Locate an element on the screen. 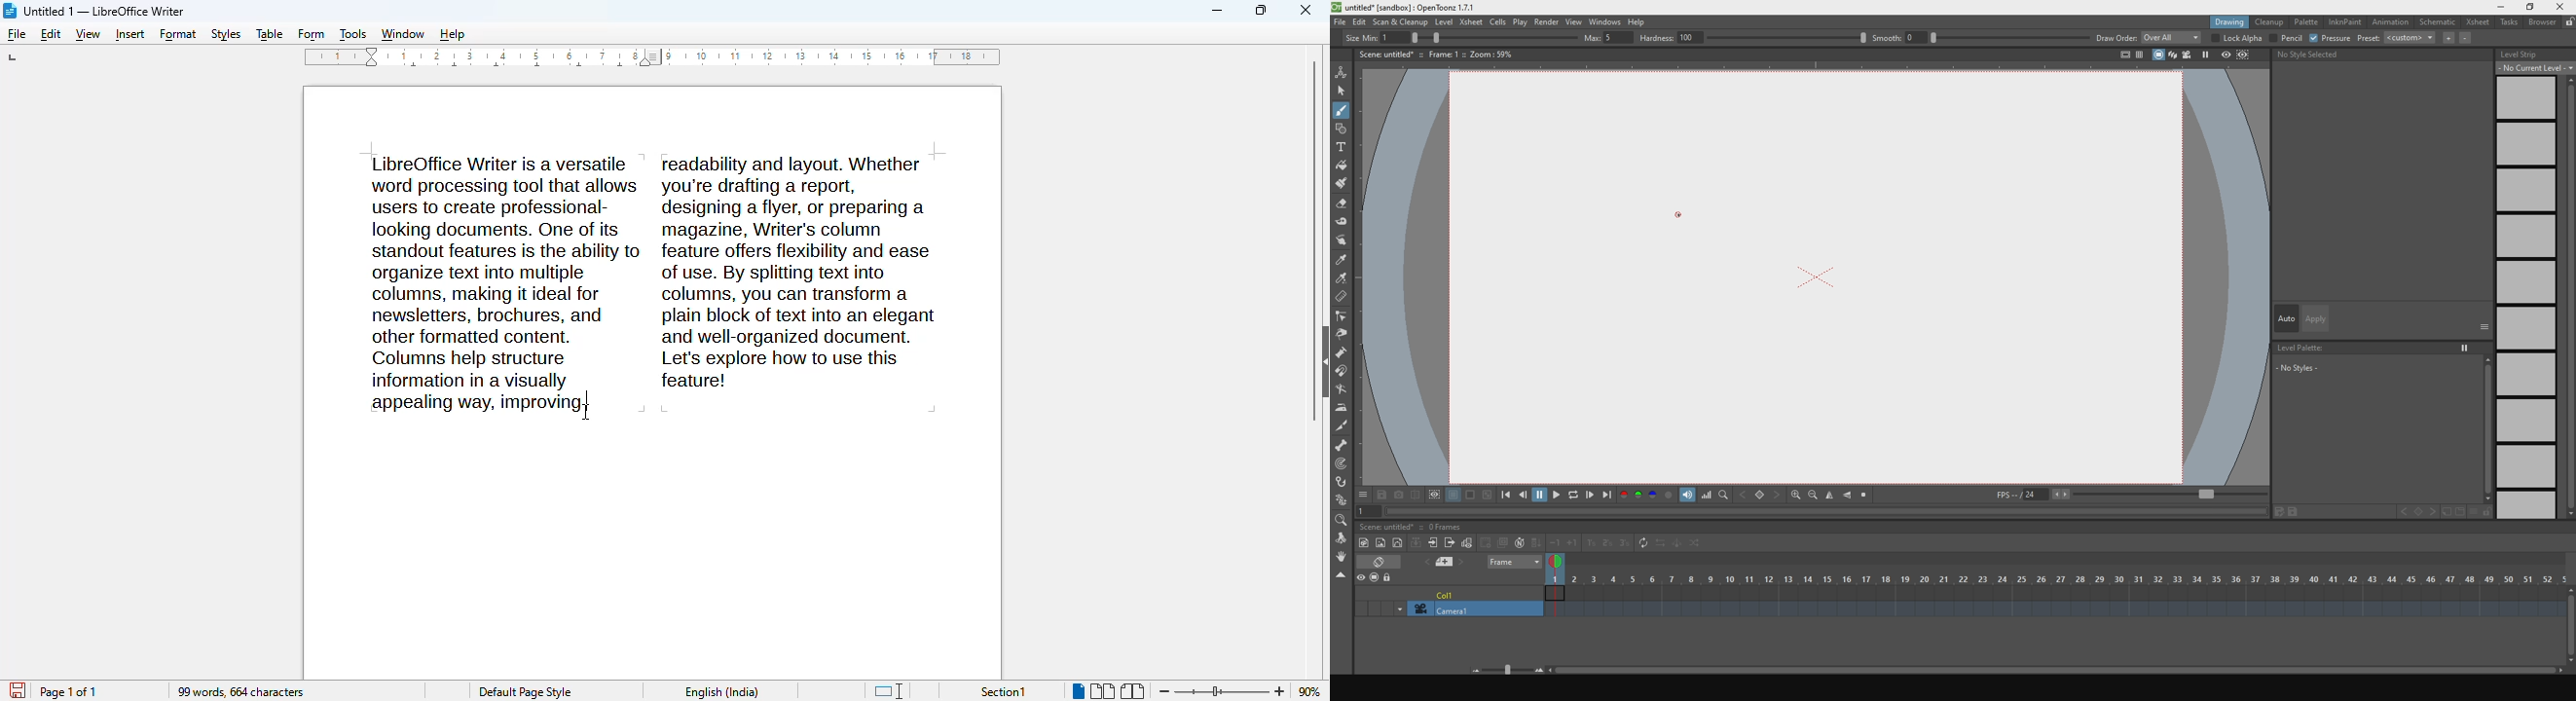 This screenshot has height=728, width=2576. insert is located at coordinates (130, 36).